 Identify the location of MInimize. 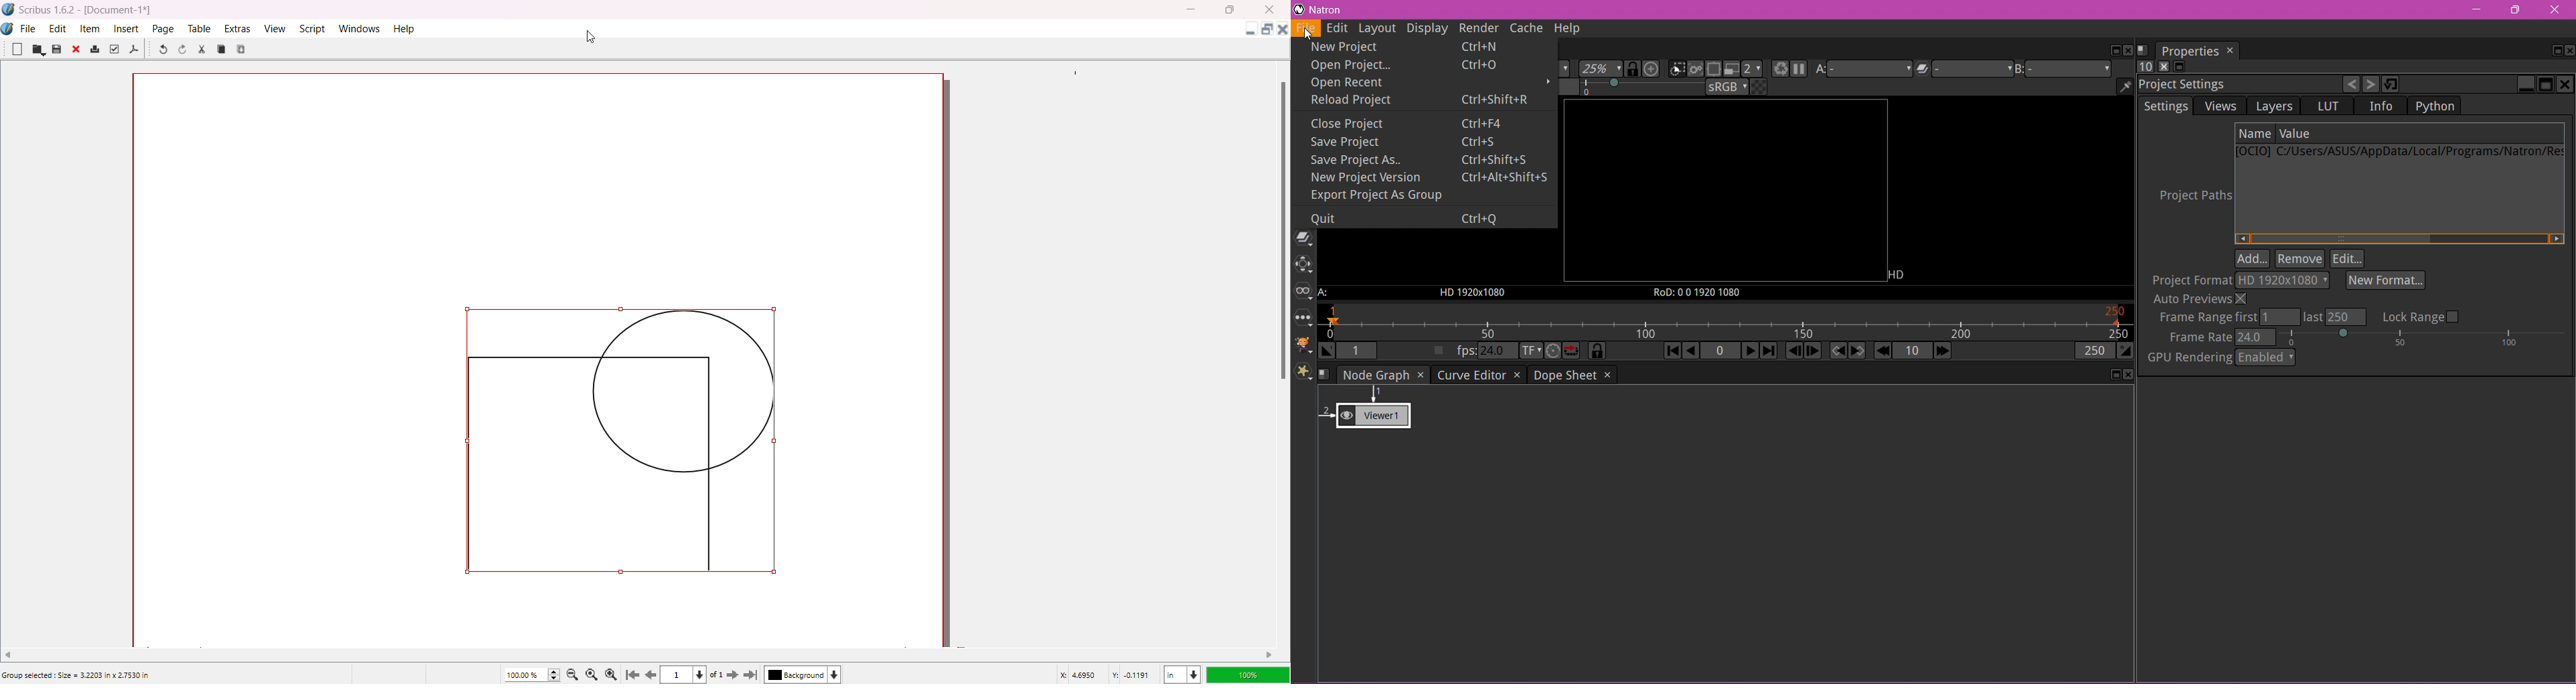
(1193, 9).